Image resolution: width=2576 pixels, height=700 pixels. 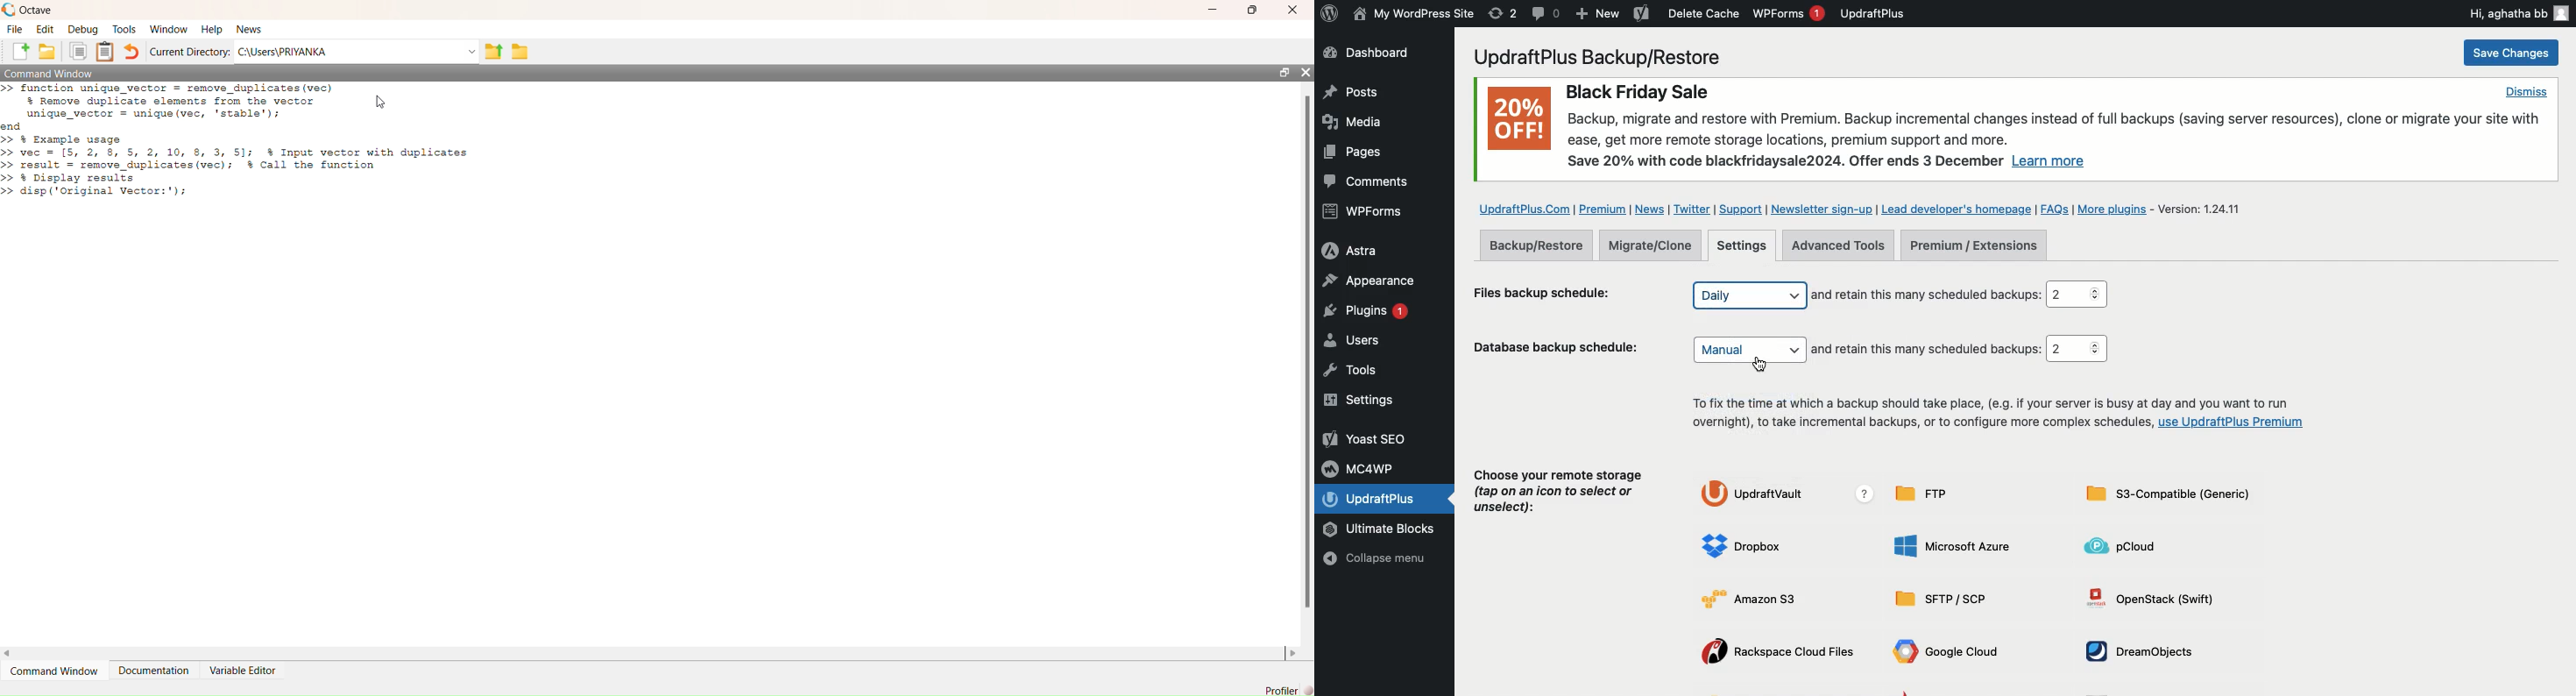 I want to click on Variable Editor, so click(x=242, y=671).